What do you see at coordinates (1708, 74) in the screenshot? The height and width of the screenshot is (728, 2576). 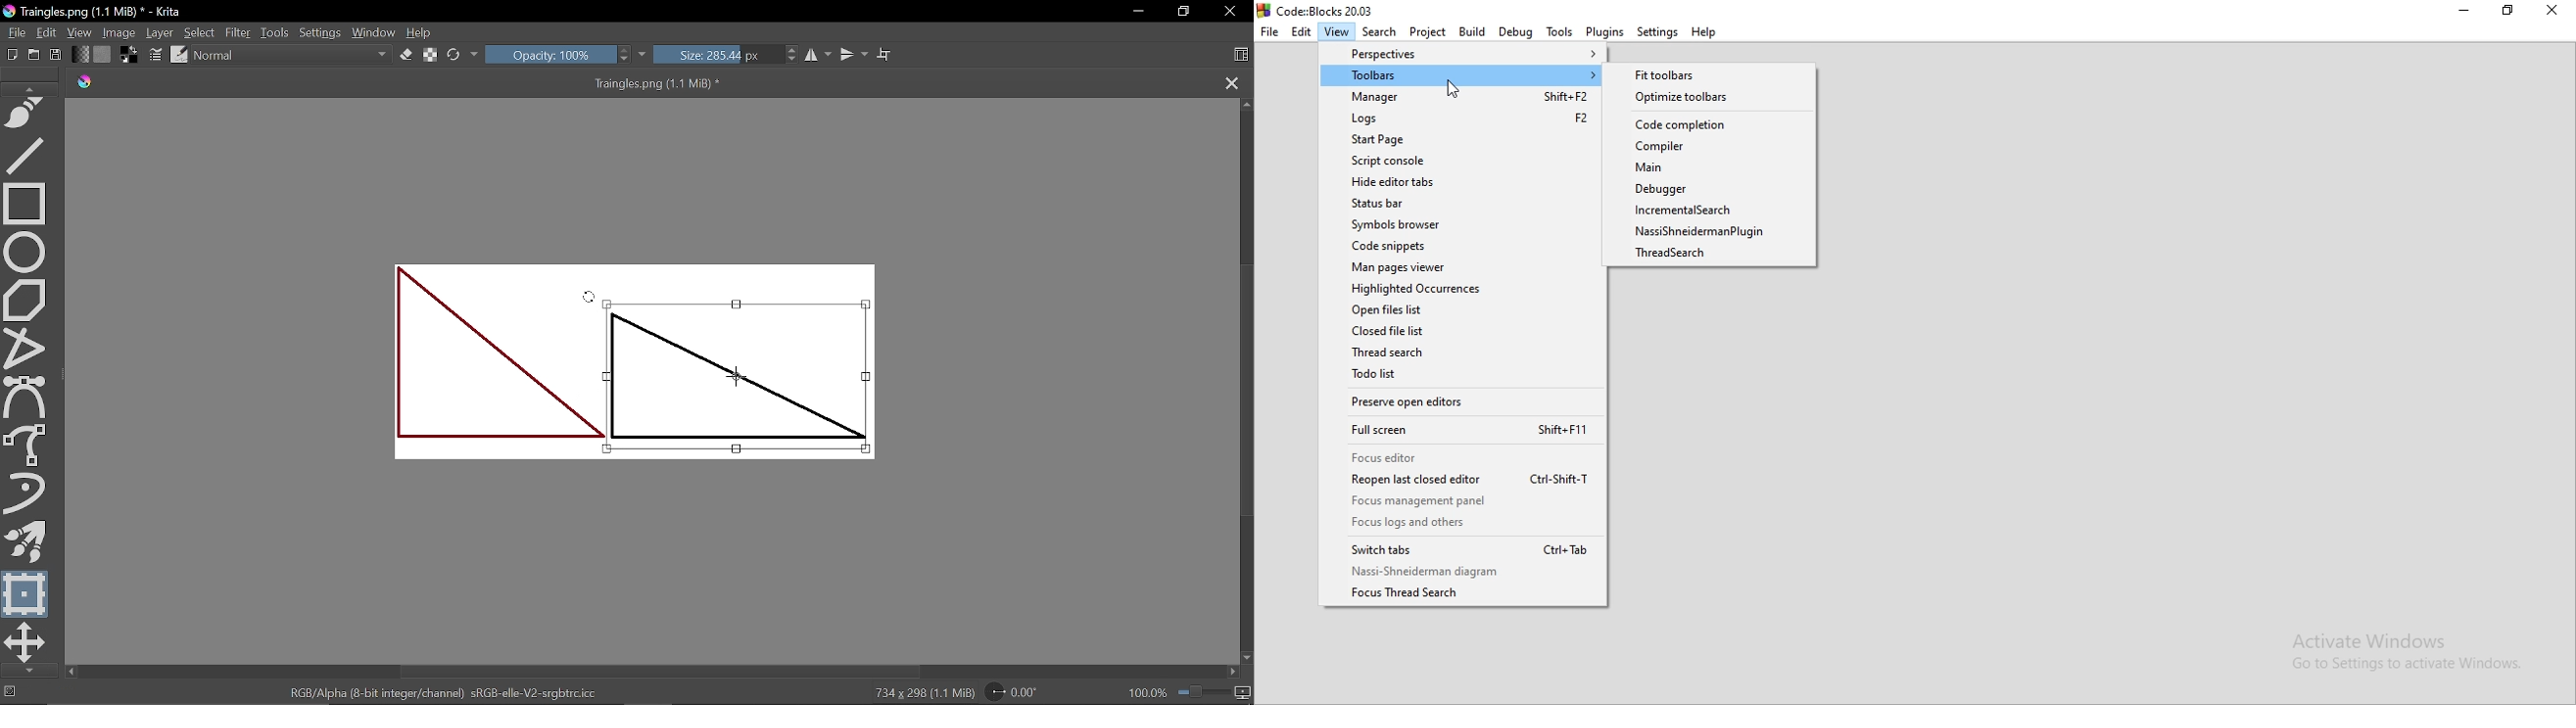 I see `Fittoolbars` at bounding box center [1708, 74].